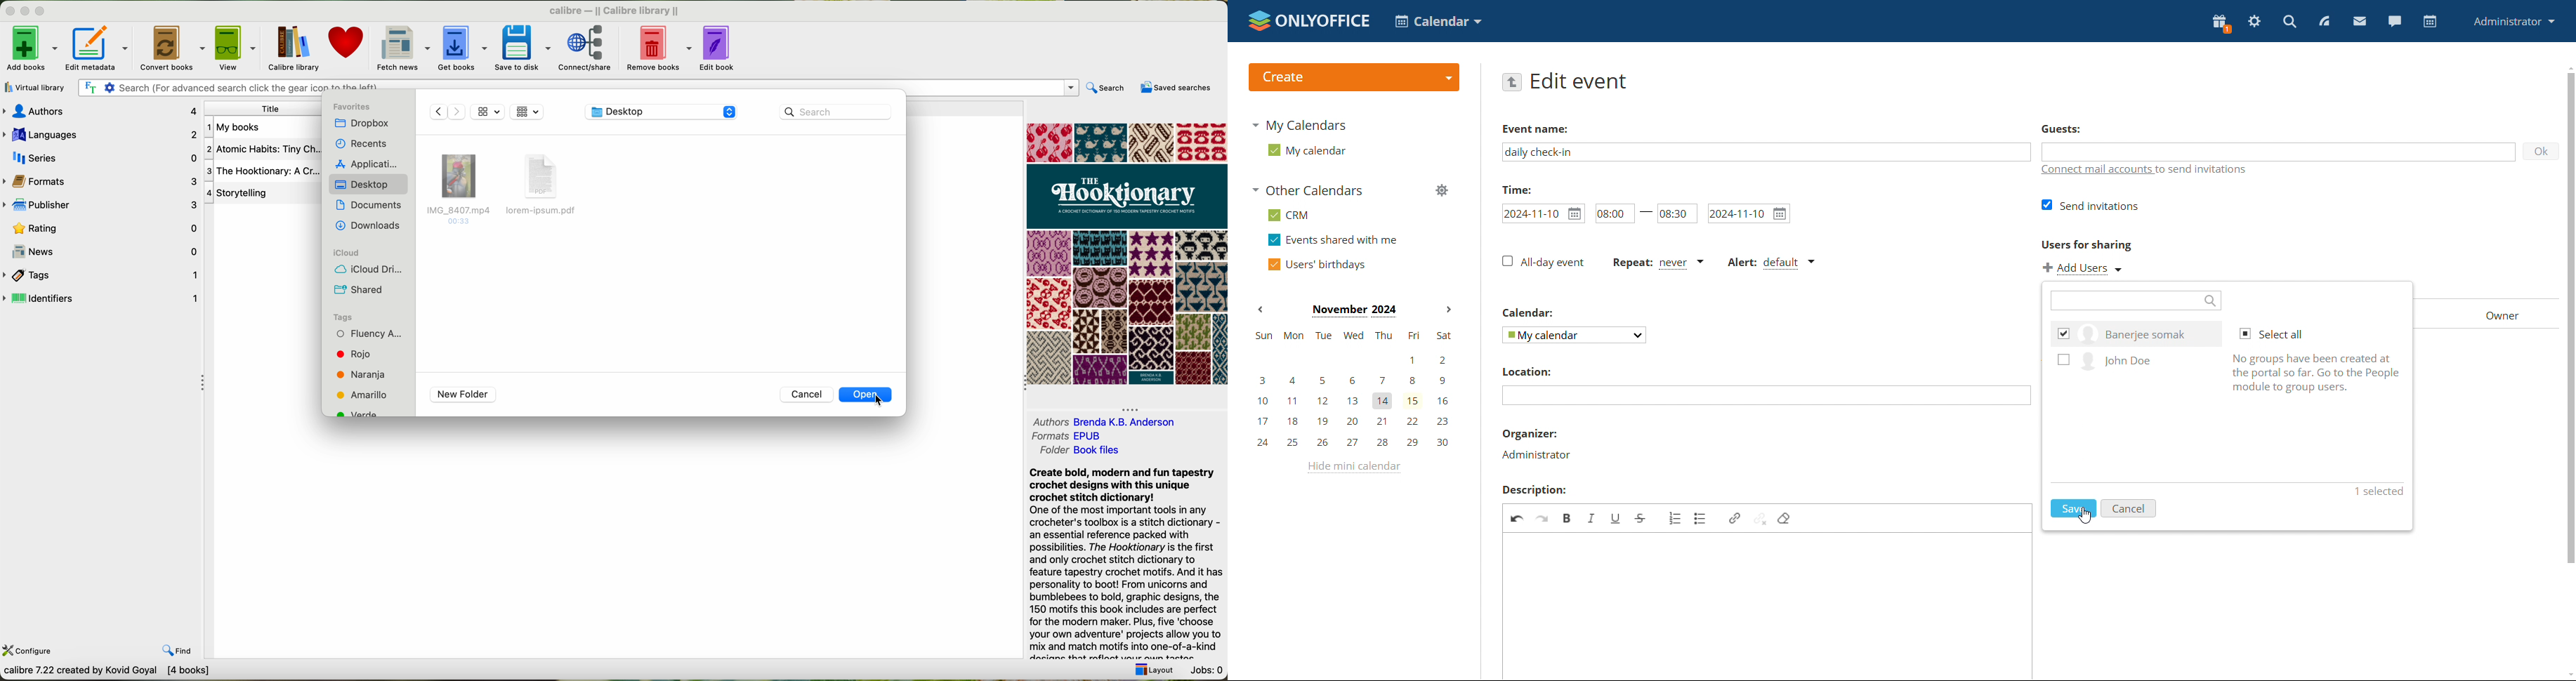  I want to click on location, so click(660, 112).